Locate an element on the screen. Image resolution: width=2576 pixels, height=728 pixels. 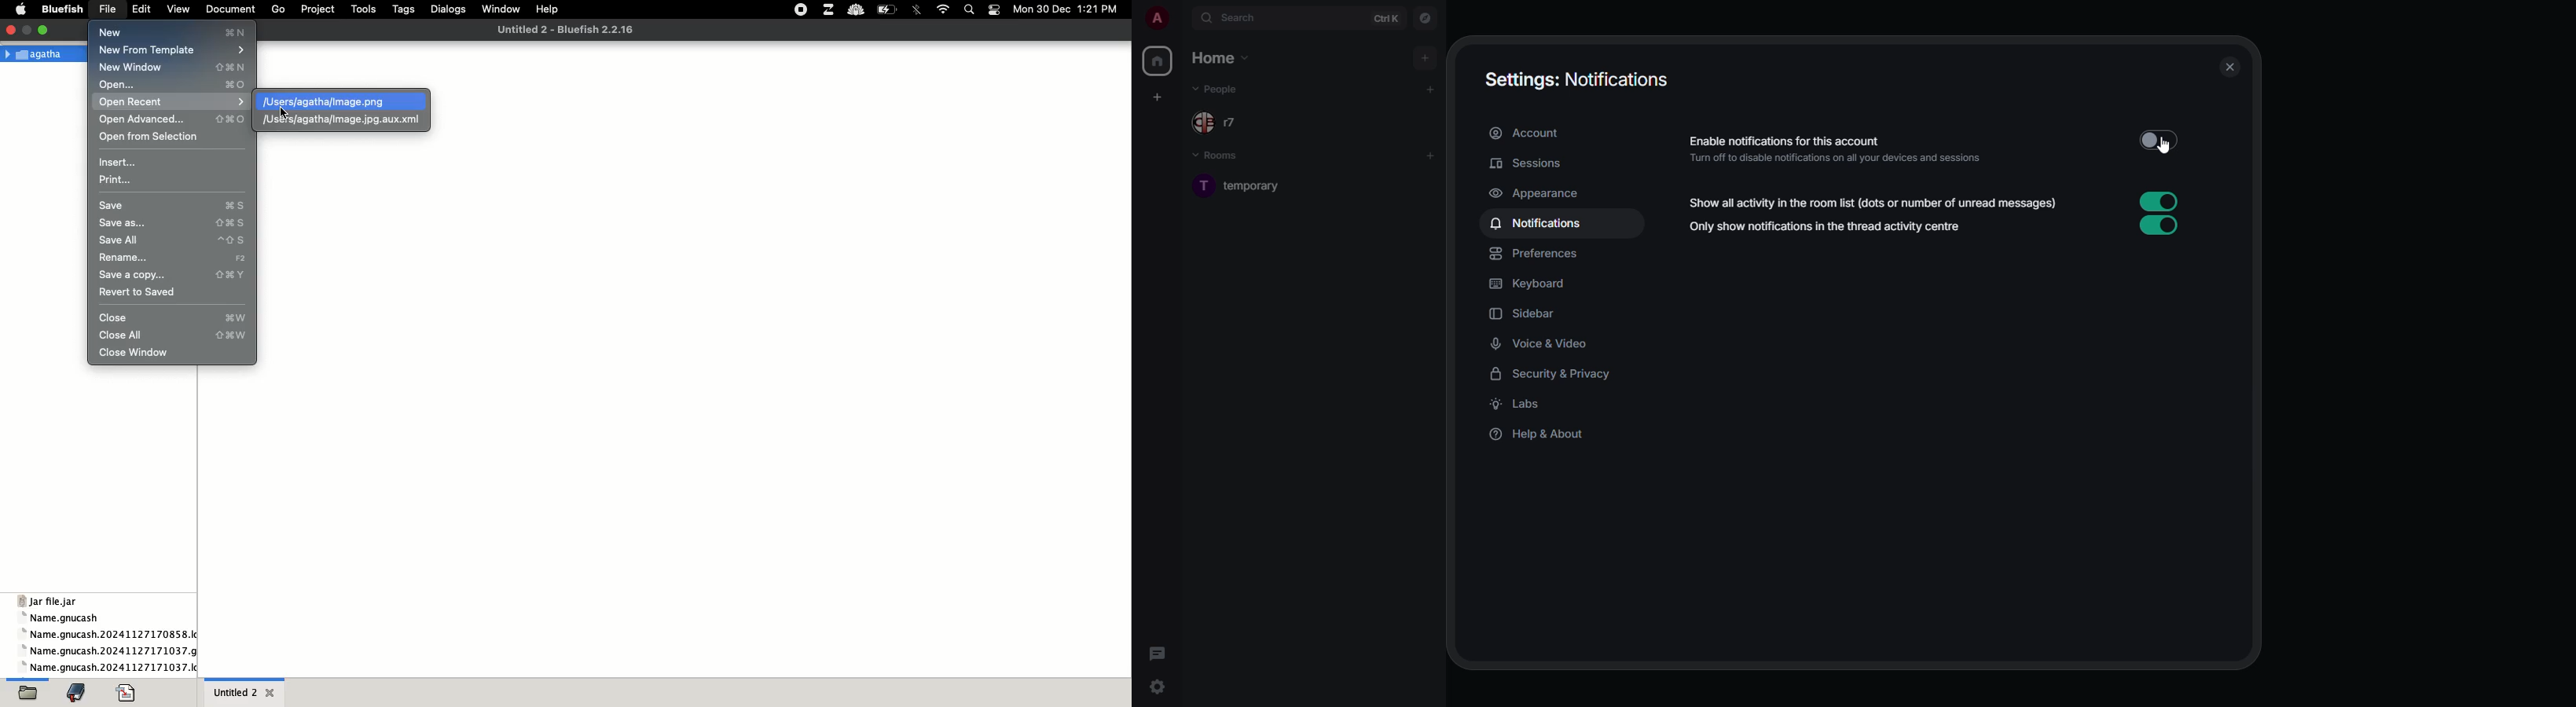
dialogs is located at coordinates (449, 11).